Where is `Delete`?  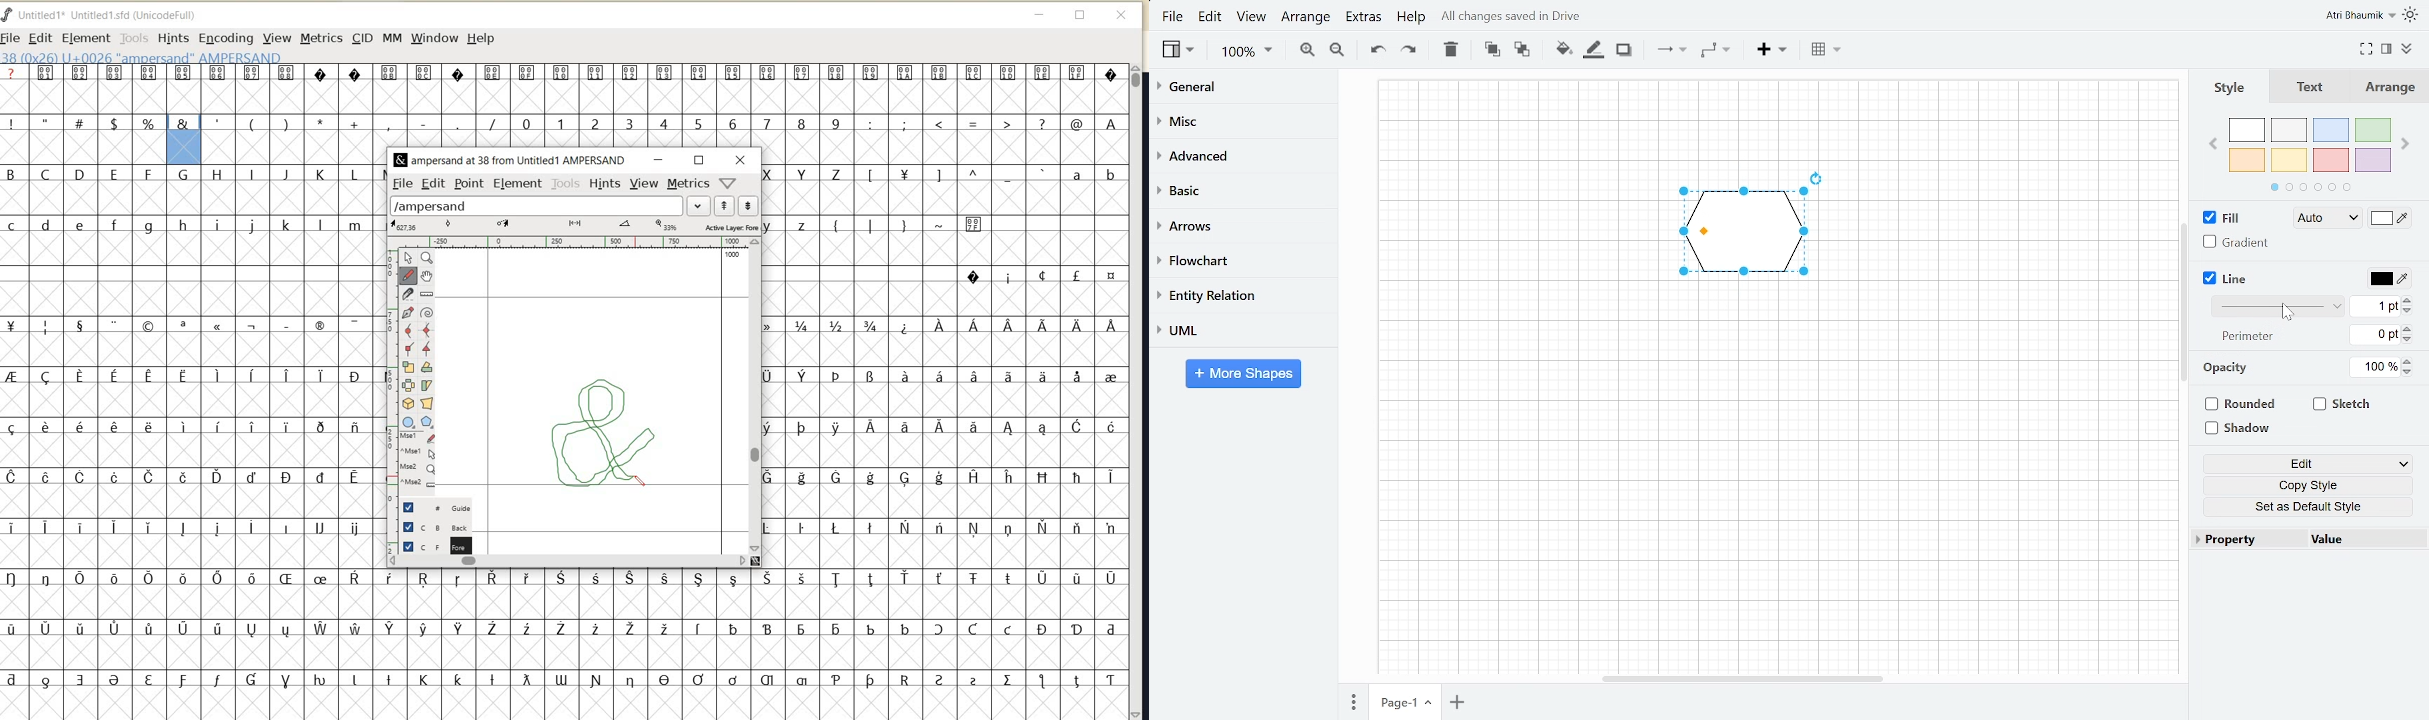 Delete is located at coordinates (1451, 51).